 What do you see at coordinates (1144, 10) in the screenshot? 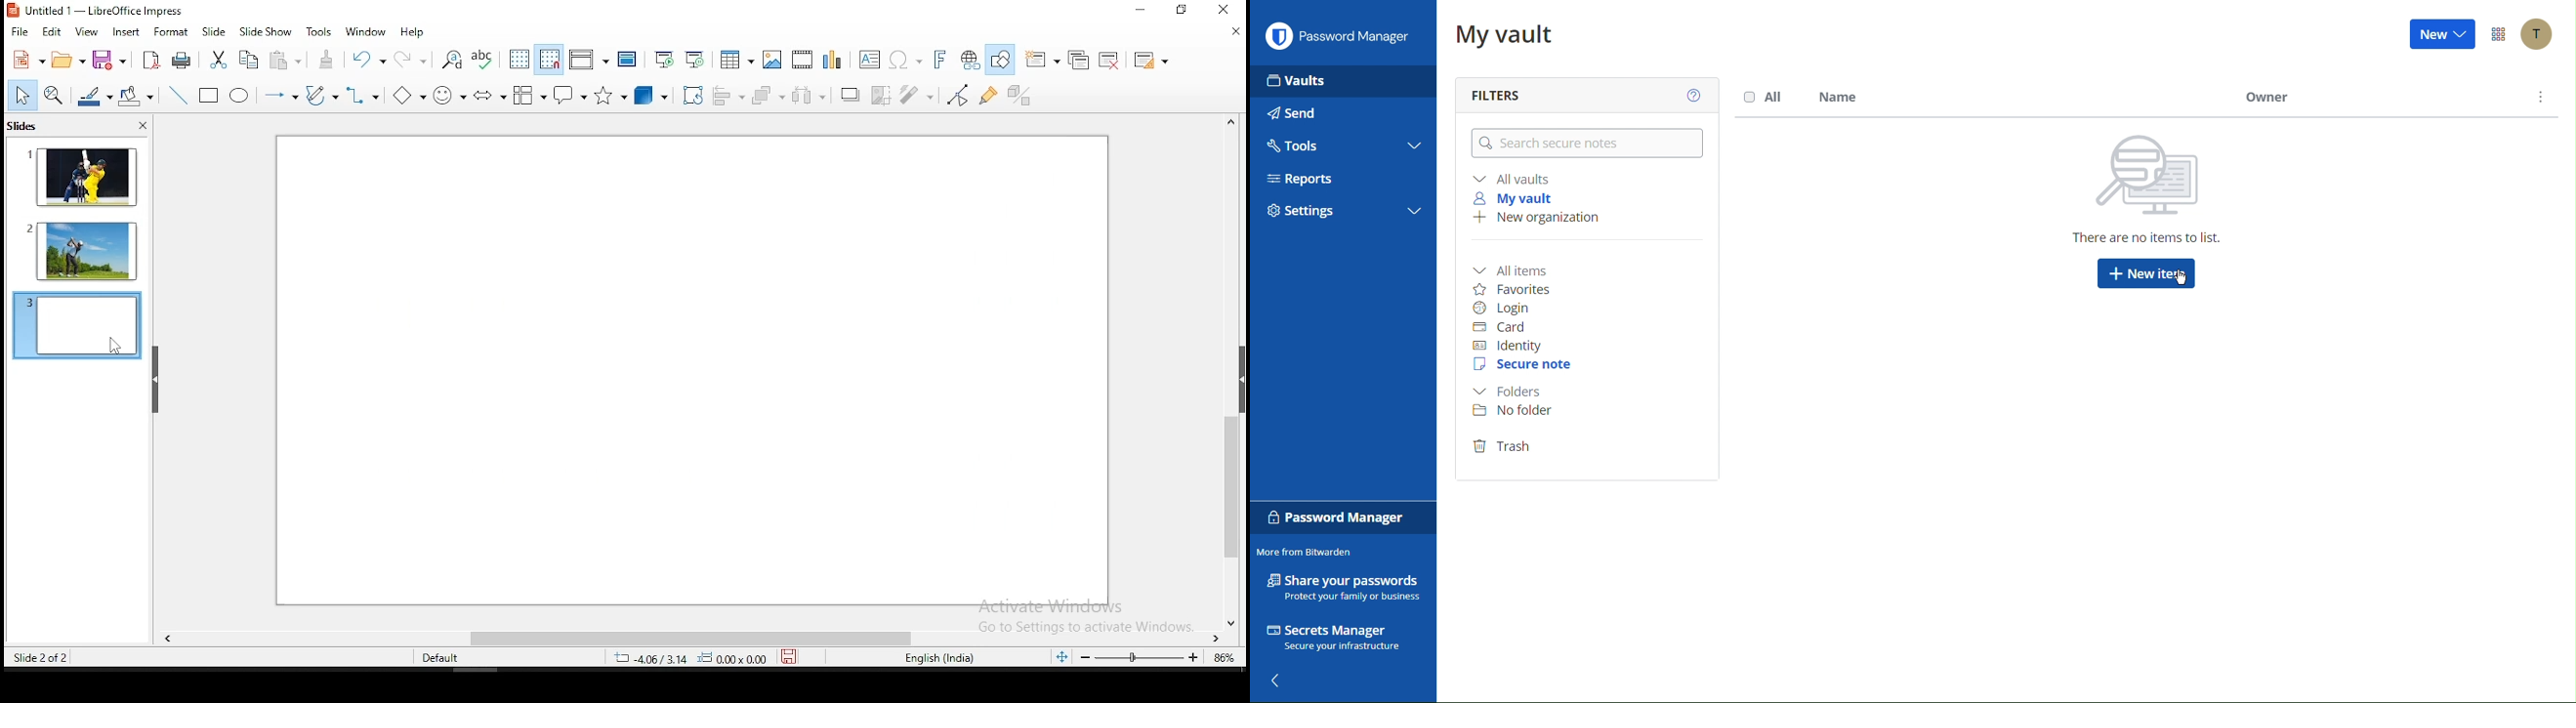
I see `minimize` at bounding box center [1144, 10].